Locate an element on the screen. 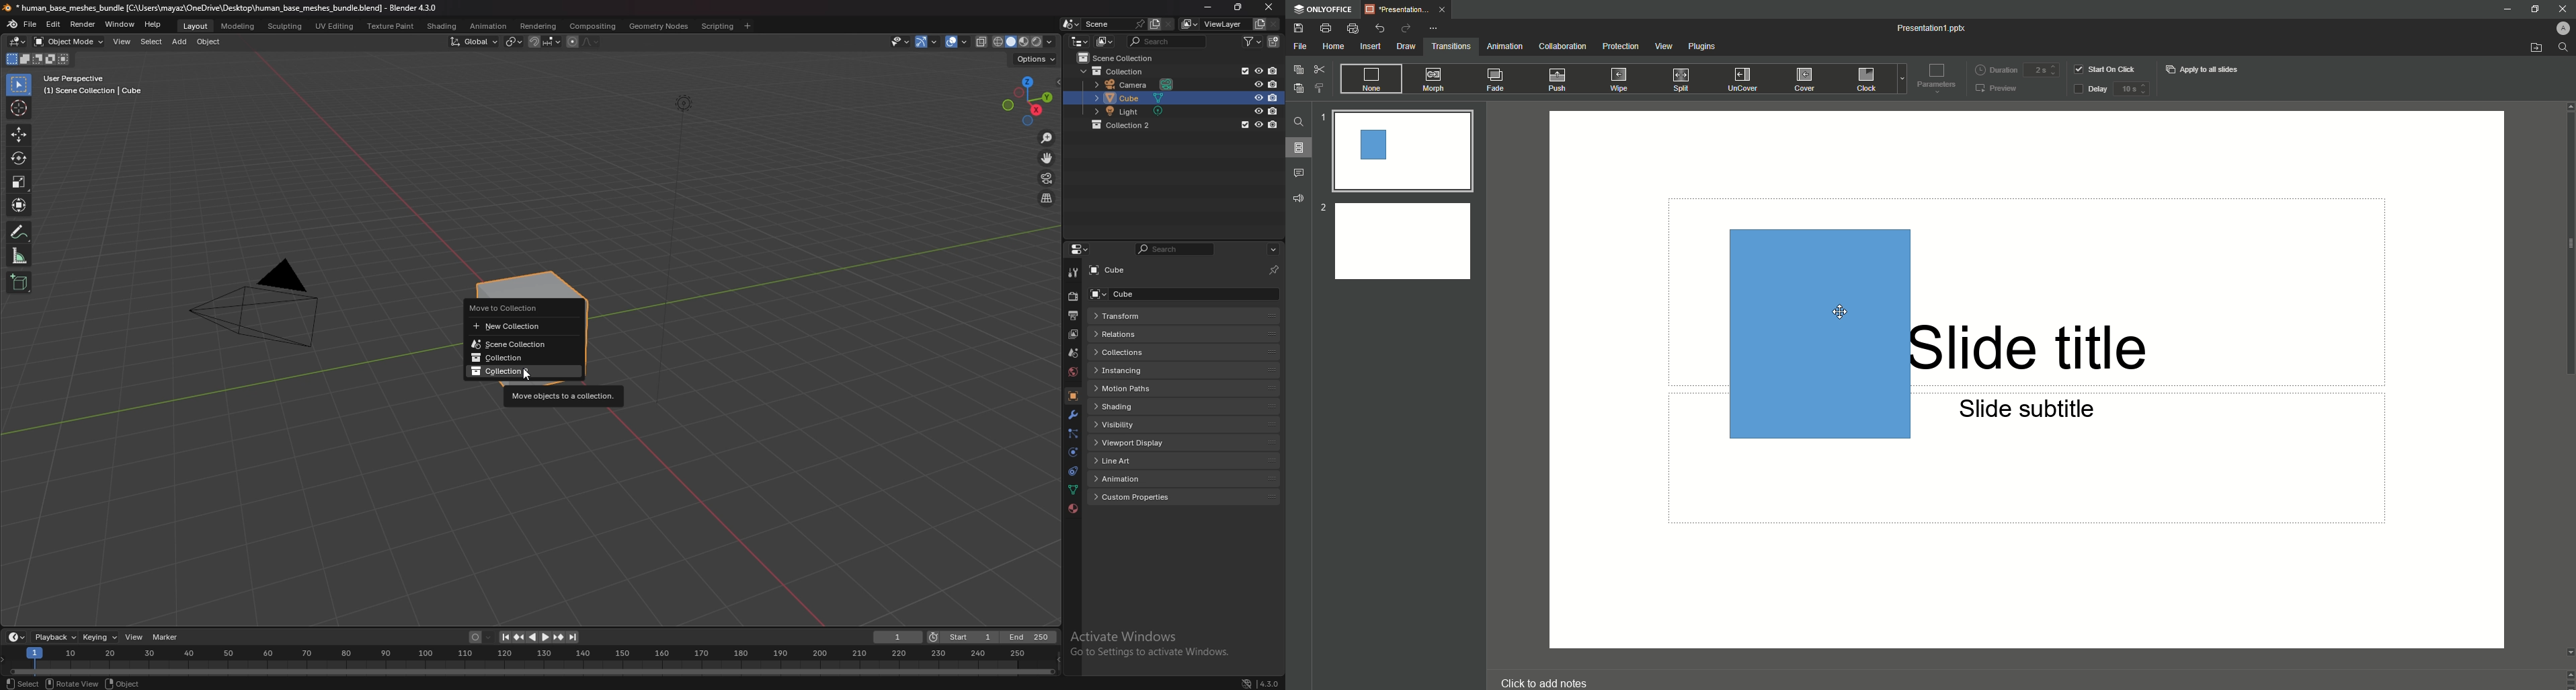 Image resolution: width=2576 pixels, height=700 pixels. cube is located at coordinates (1140, 98).